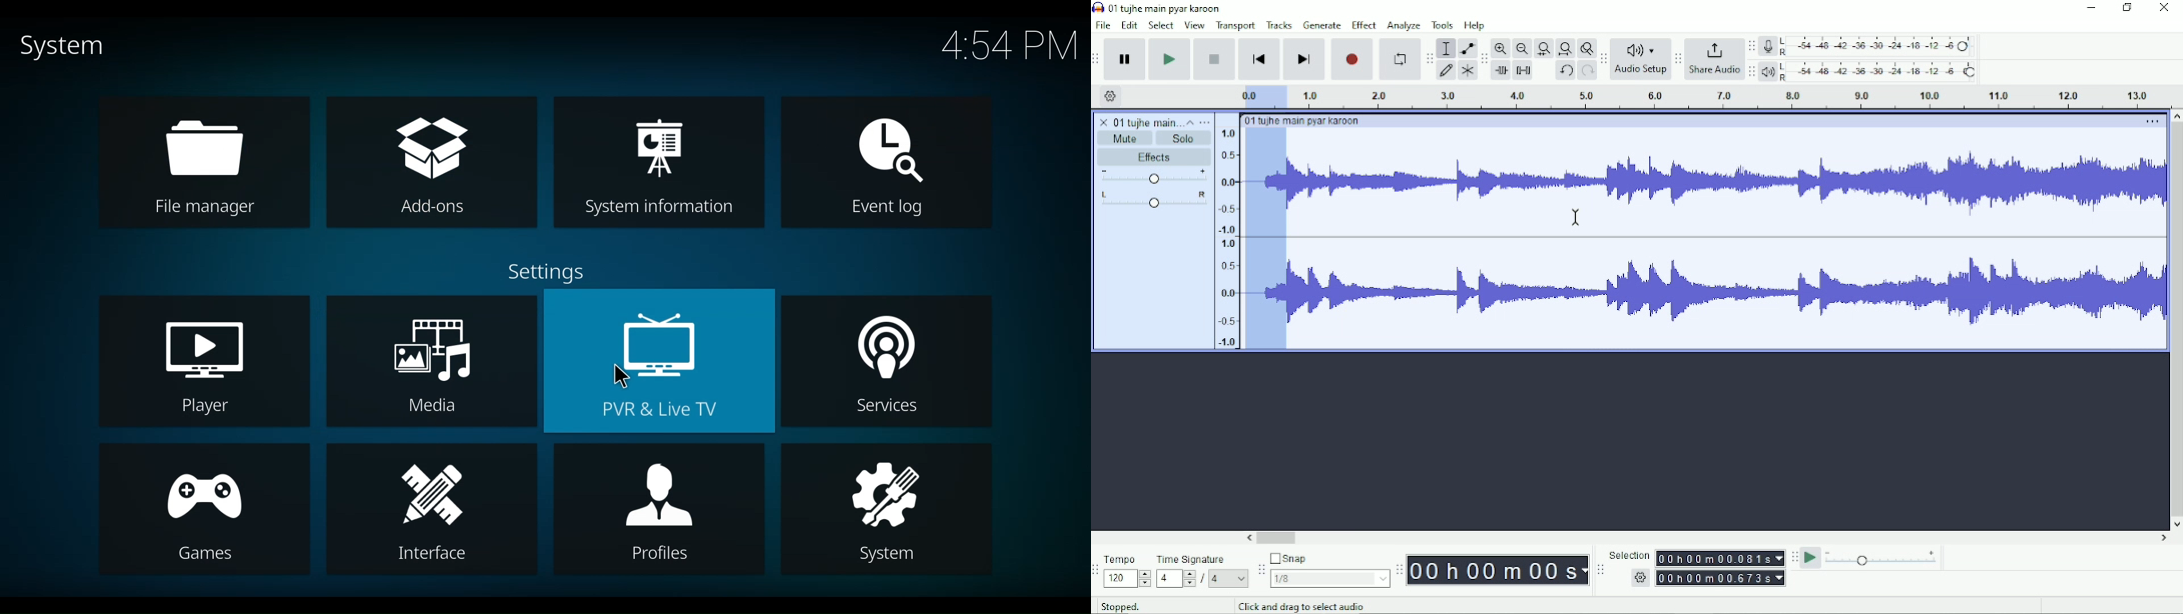 The height and width of the screenshot is (616, 2184). I want to click on Media, so click(430, 362).